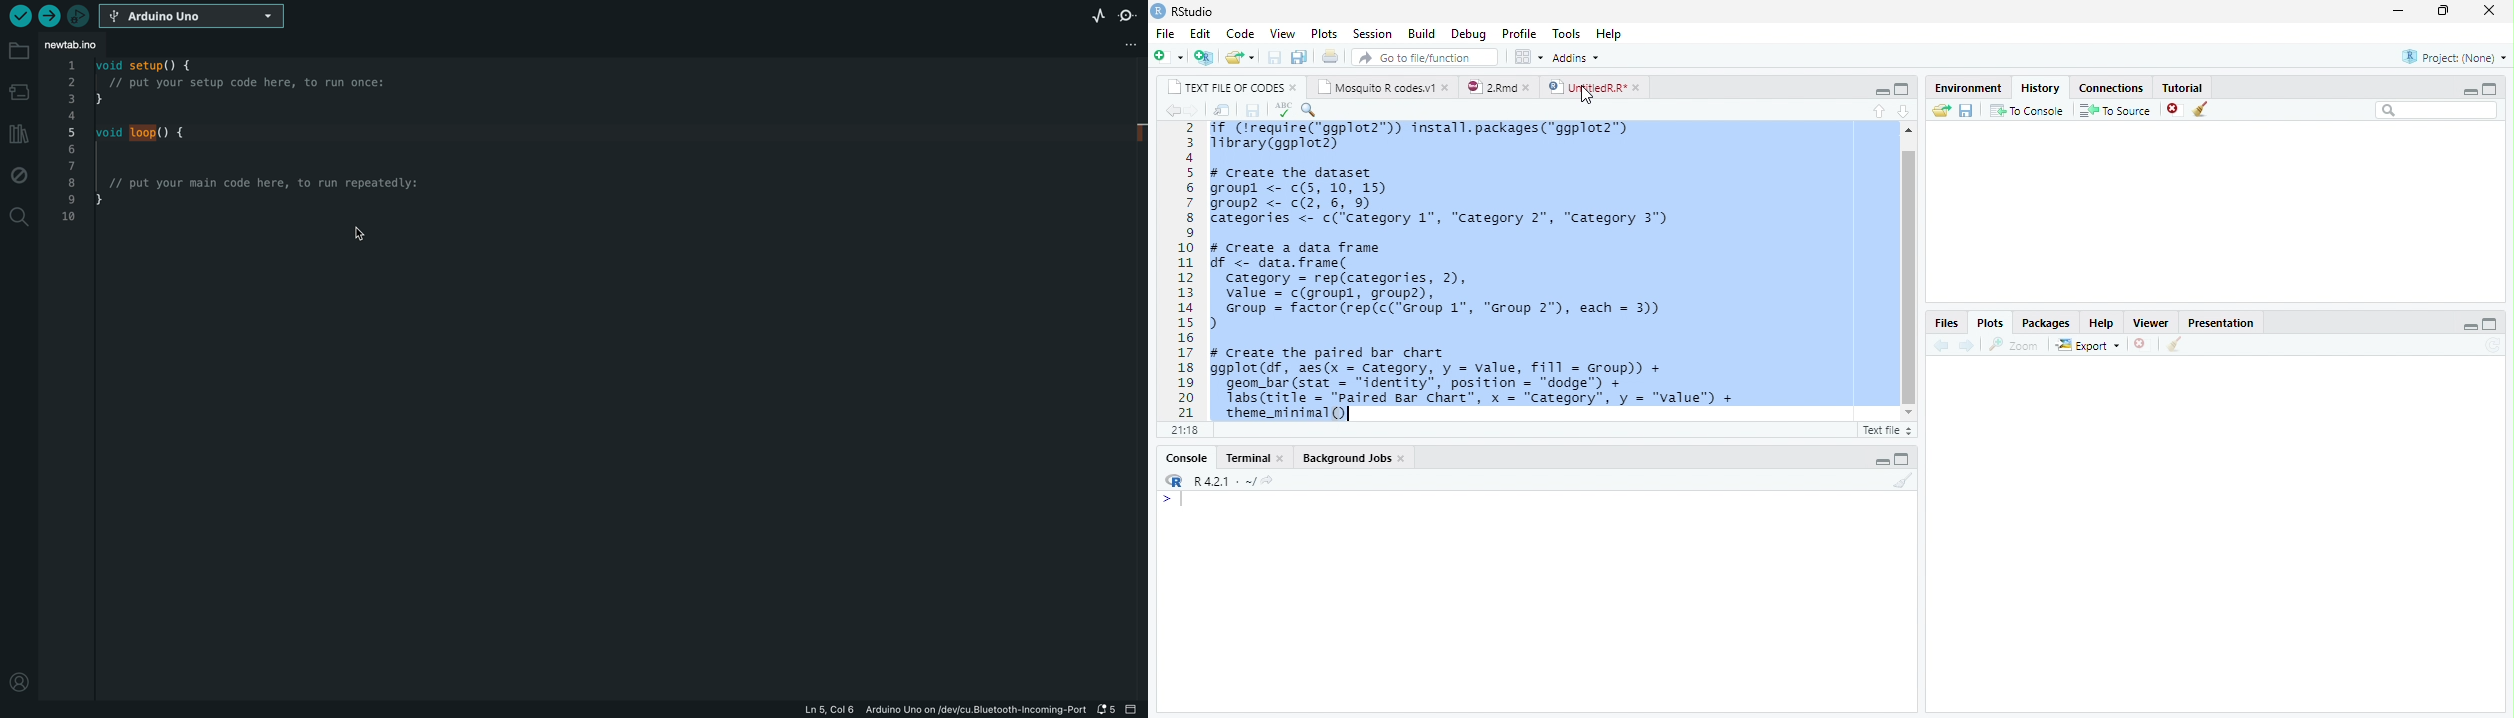 This screenshot has height=728, width=2520. Describe the element at coordinates (365, 232) in the screenshot. I see `cursor` at that location.